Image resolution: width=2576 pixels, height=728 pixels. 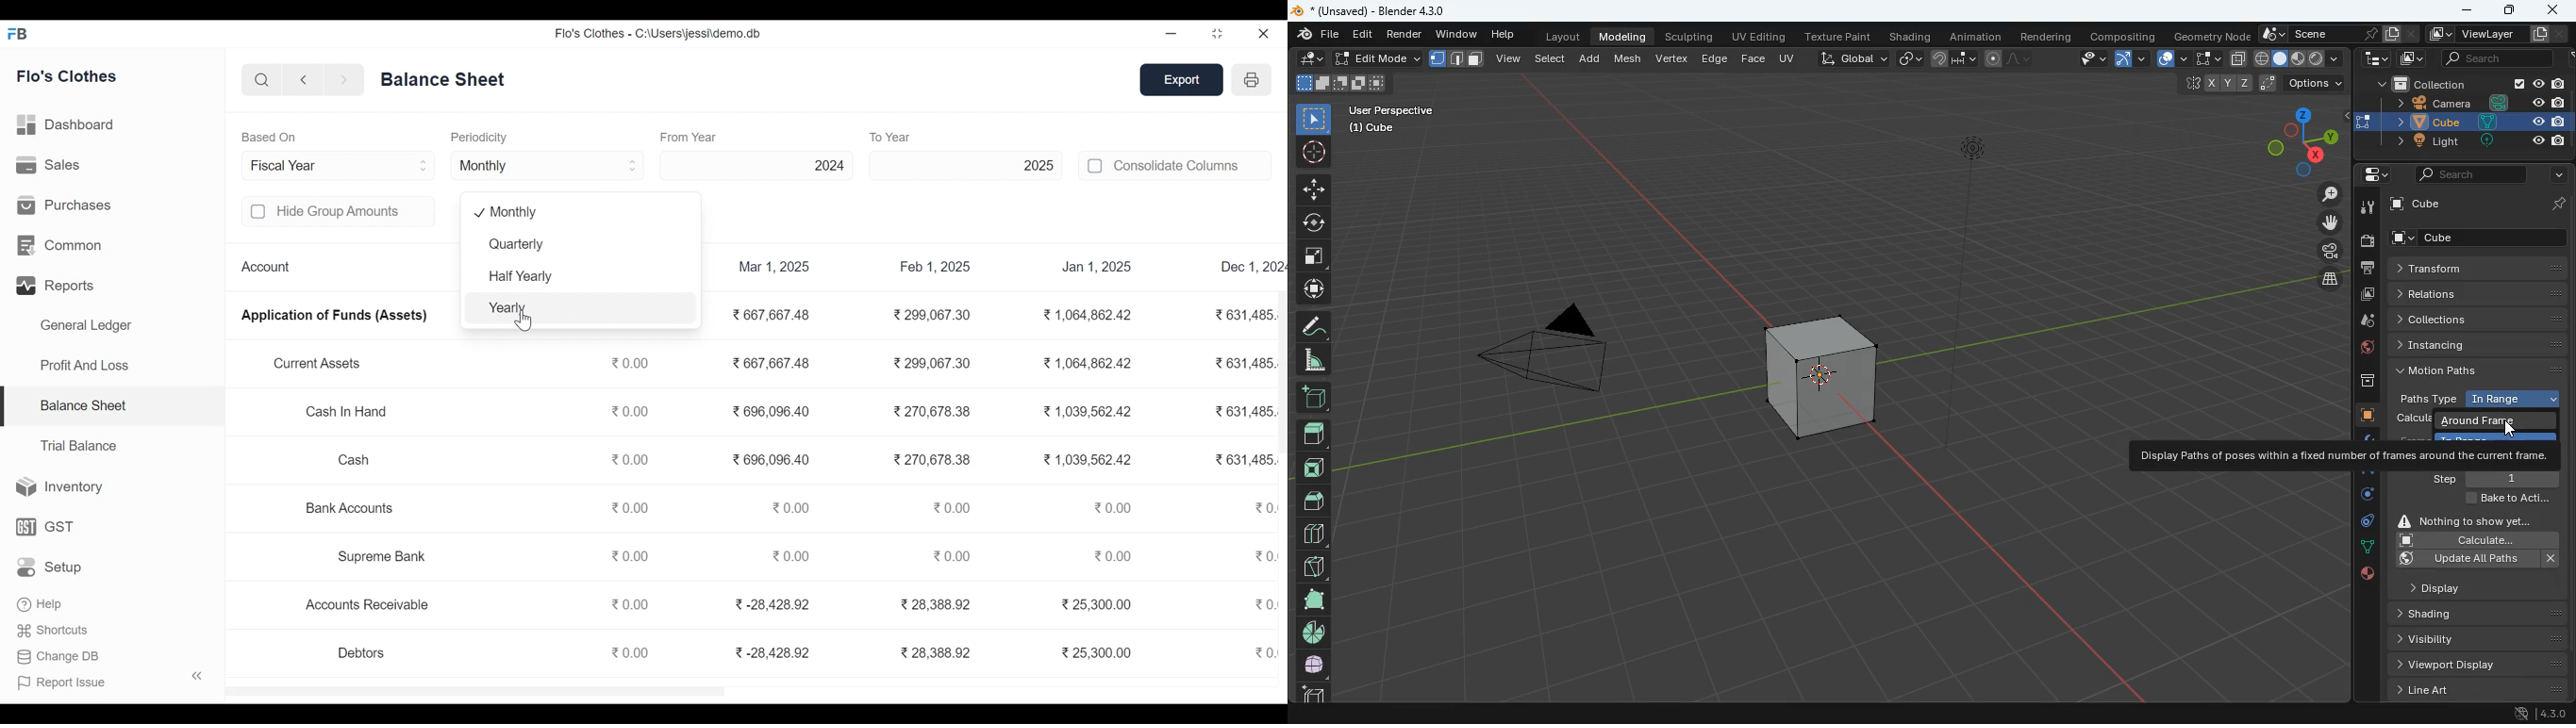 What do you see at coordinates (966, 164) in the screenshot?
I see `2025` at bounding box center [966, 164].